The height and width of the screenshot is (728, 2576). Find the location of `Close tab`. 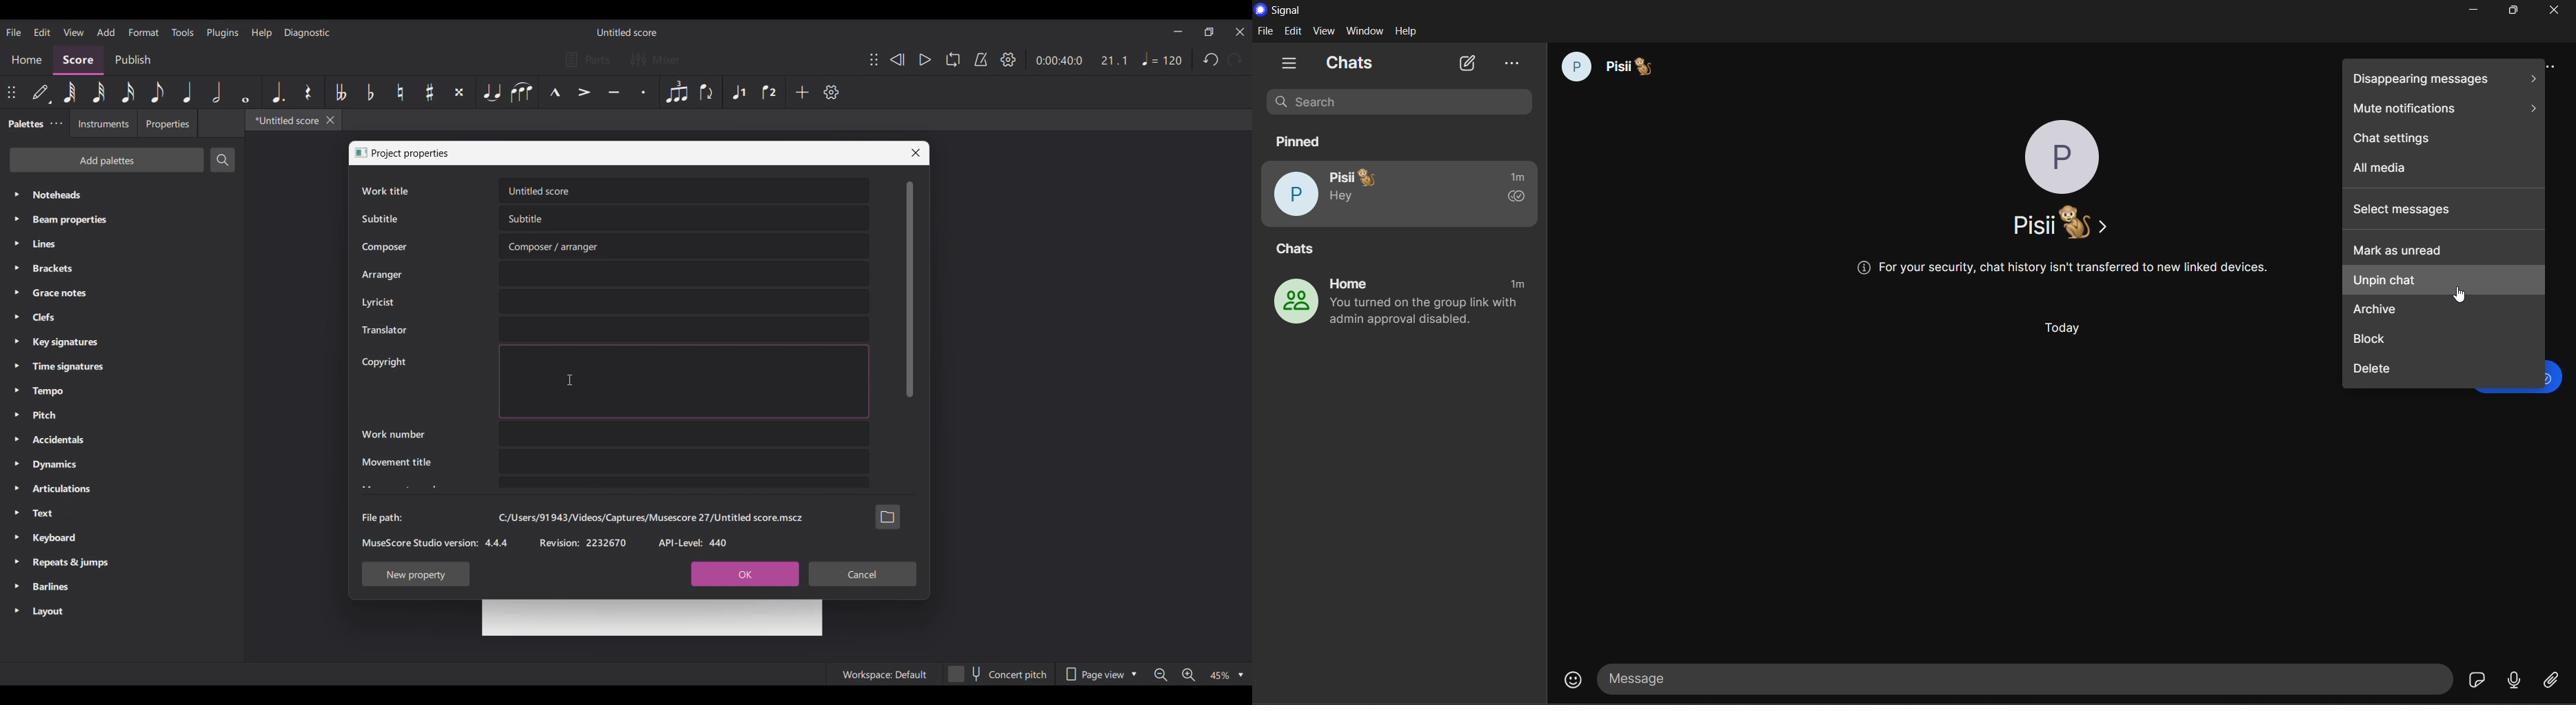

Close tab is located at coordinates (331, 120).